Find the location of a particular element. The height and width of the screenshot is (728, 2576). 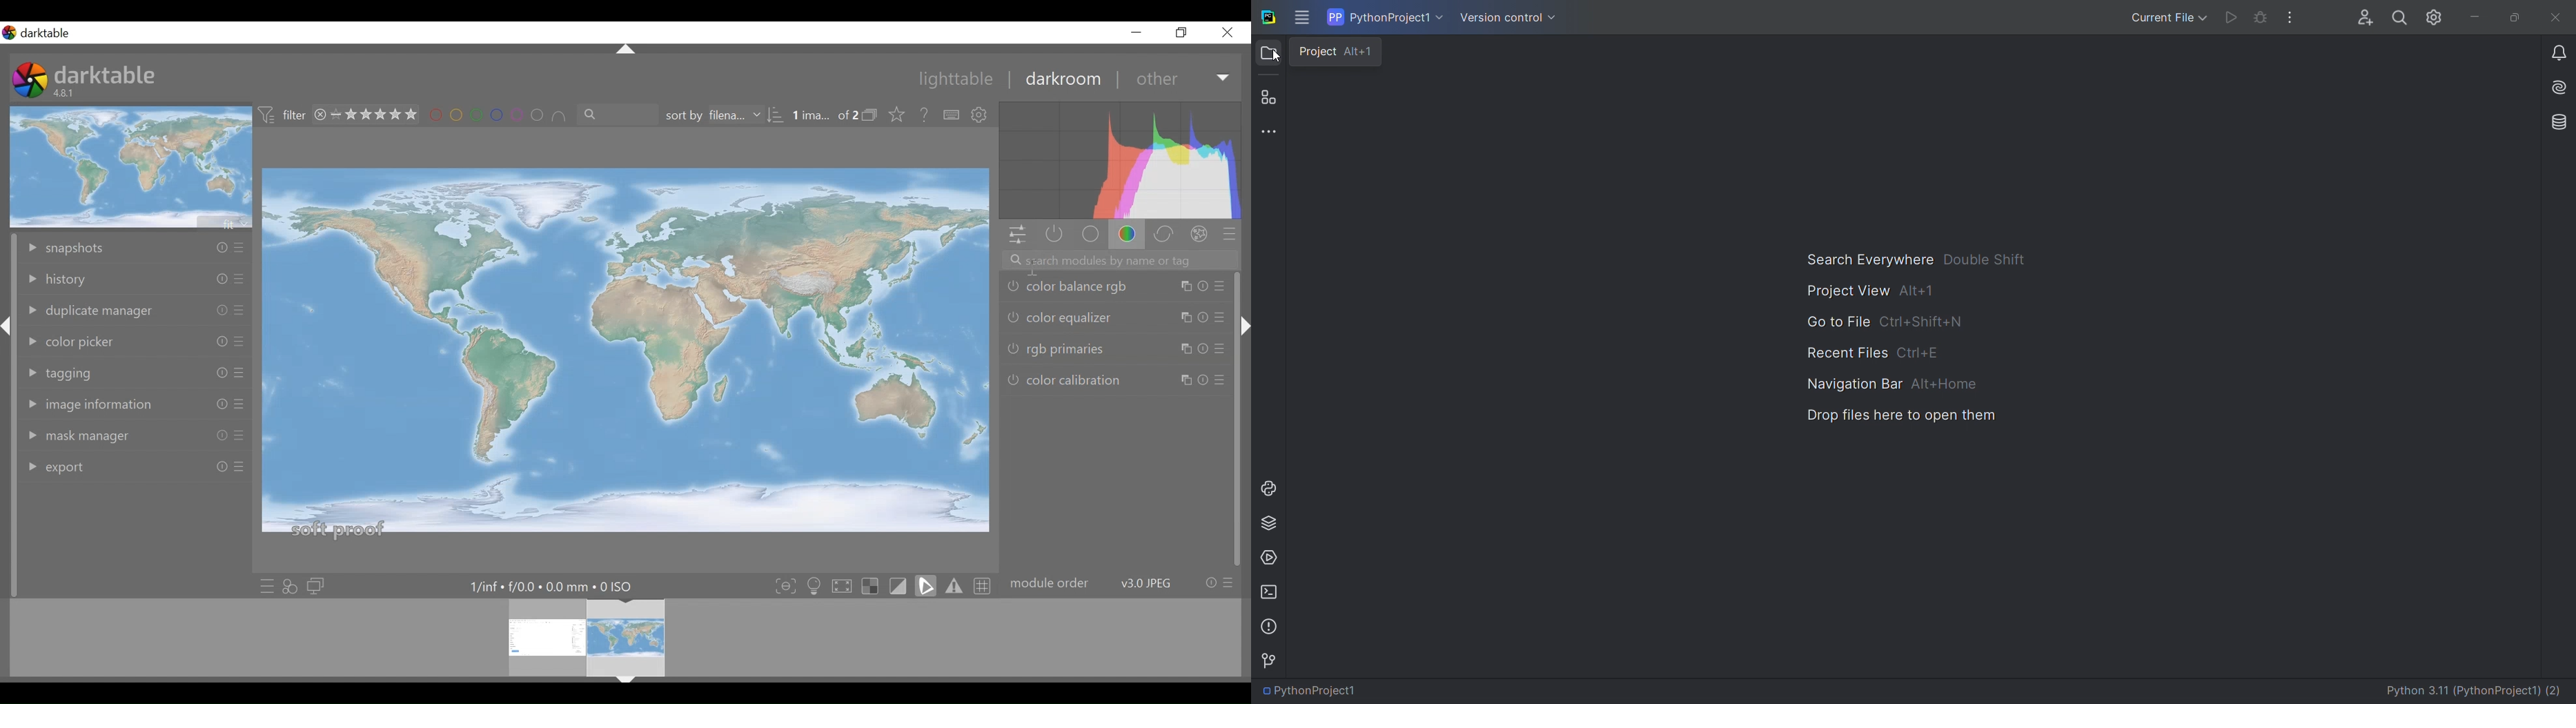

Version is located at coordinates (66, 93).